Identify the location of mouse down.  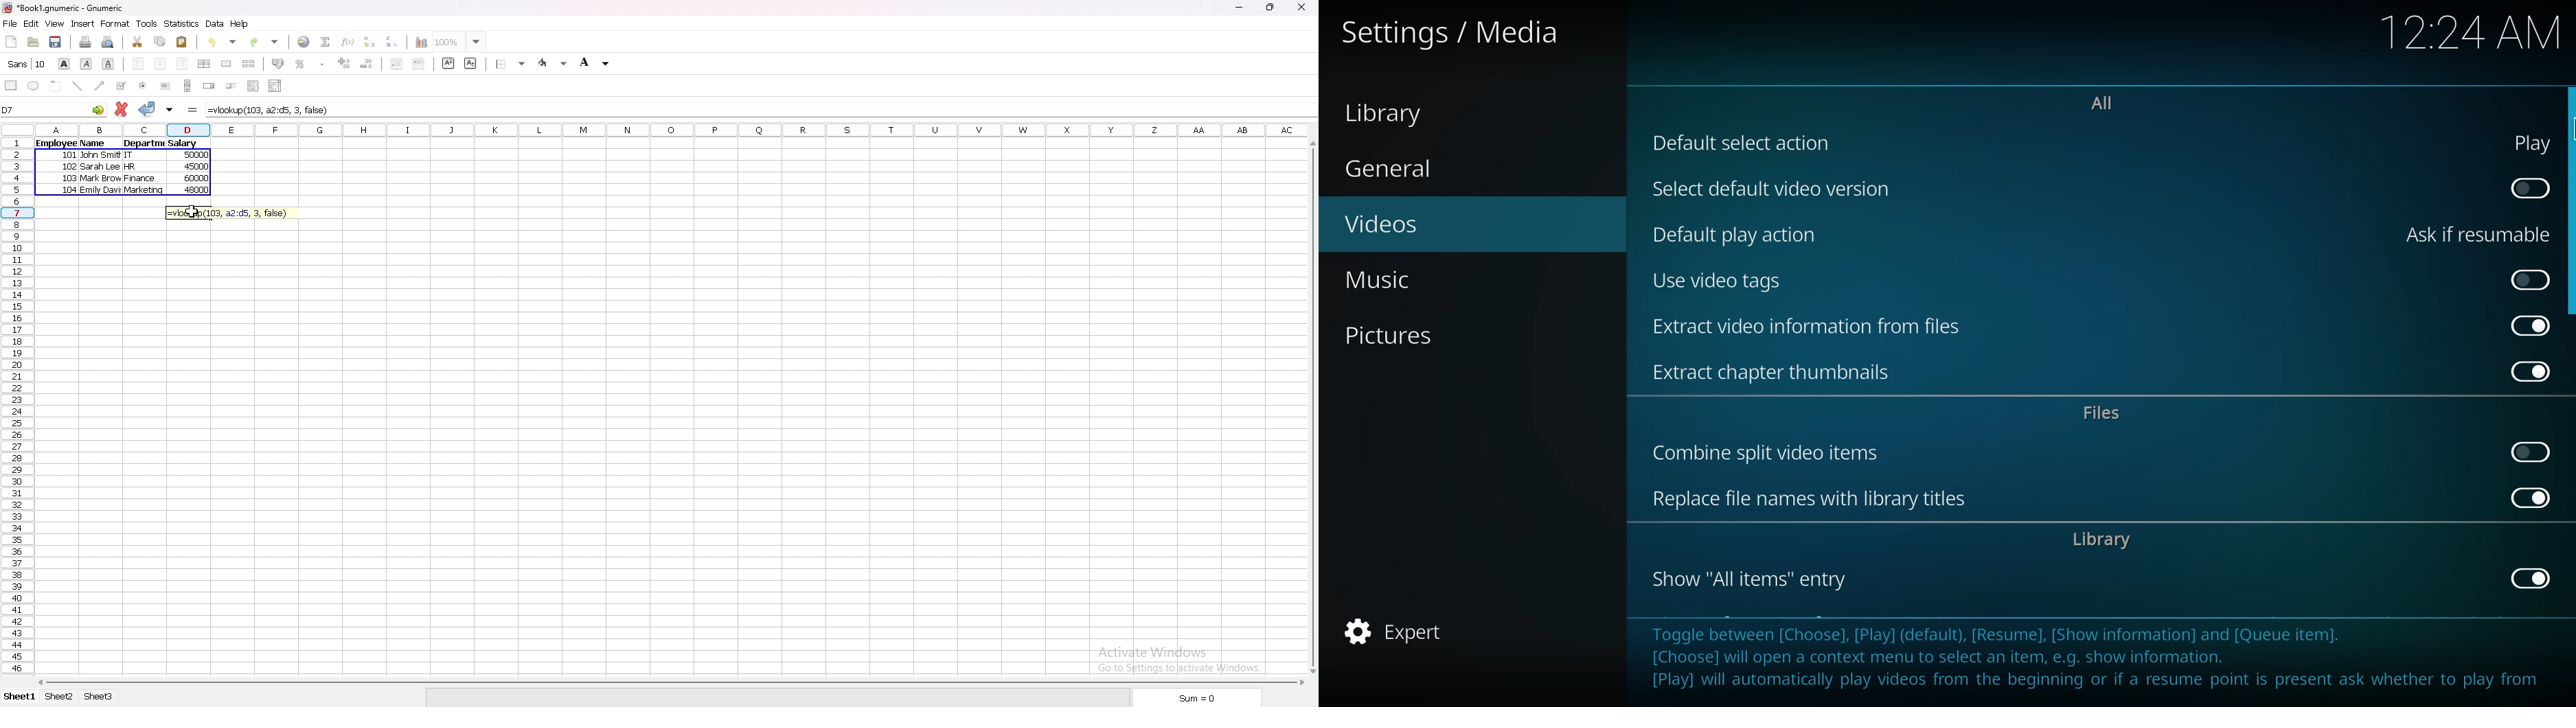
(2572, 191).